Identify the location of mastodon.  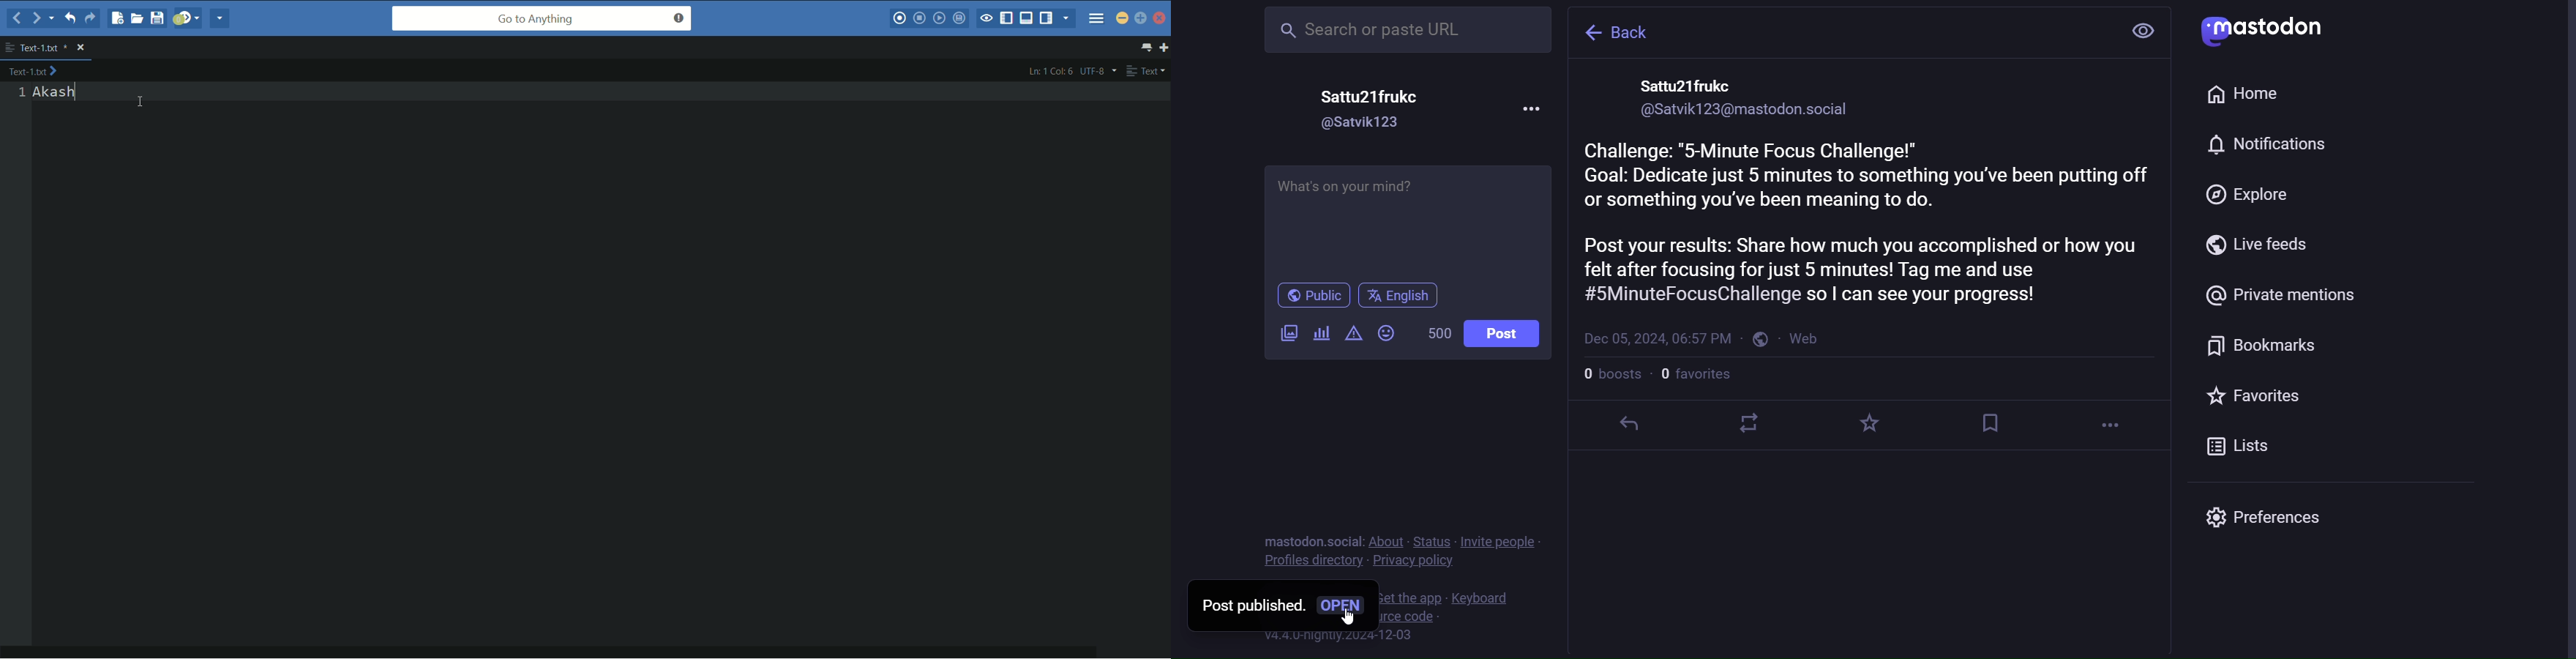
(2269, 29).